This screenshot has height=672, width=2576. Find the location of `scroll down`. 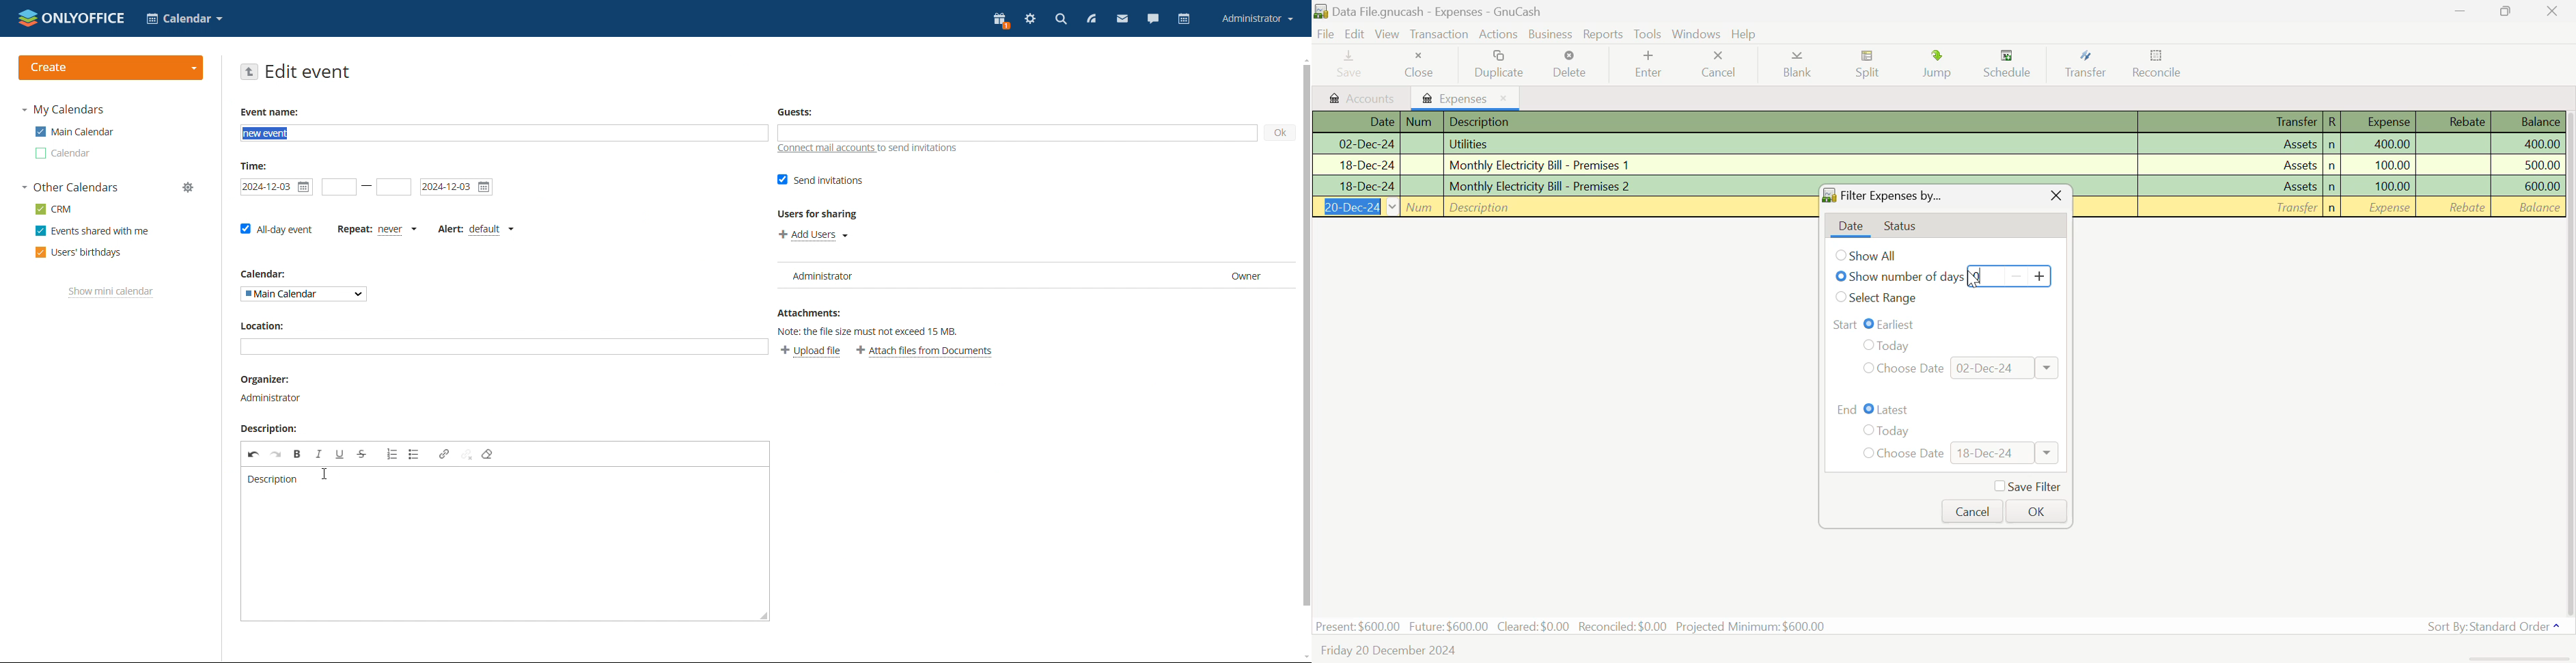

scroll down is located at coordinates (1303, 658).